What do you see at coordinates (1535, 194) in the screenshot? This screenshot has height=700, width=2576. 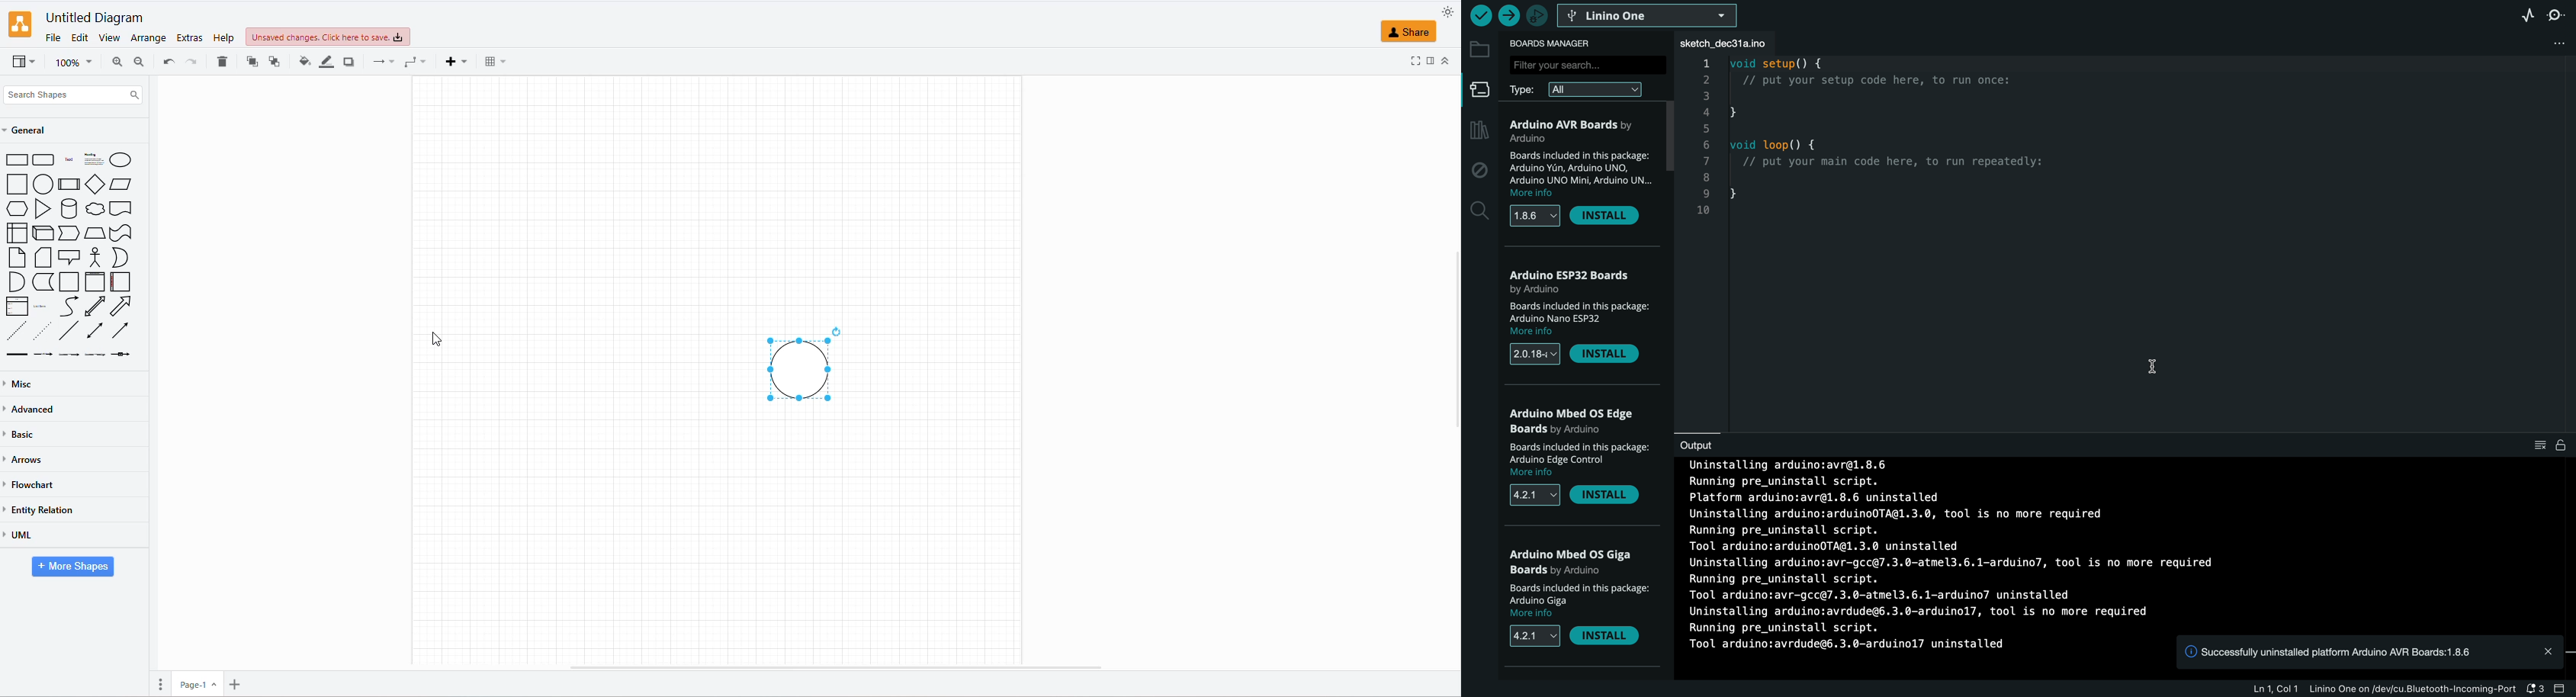 I see `more info` at bounding box center [1535, 194].